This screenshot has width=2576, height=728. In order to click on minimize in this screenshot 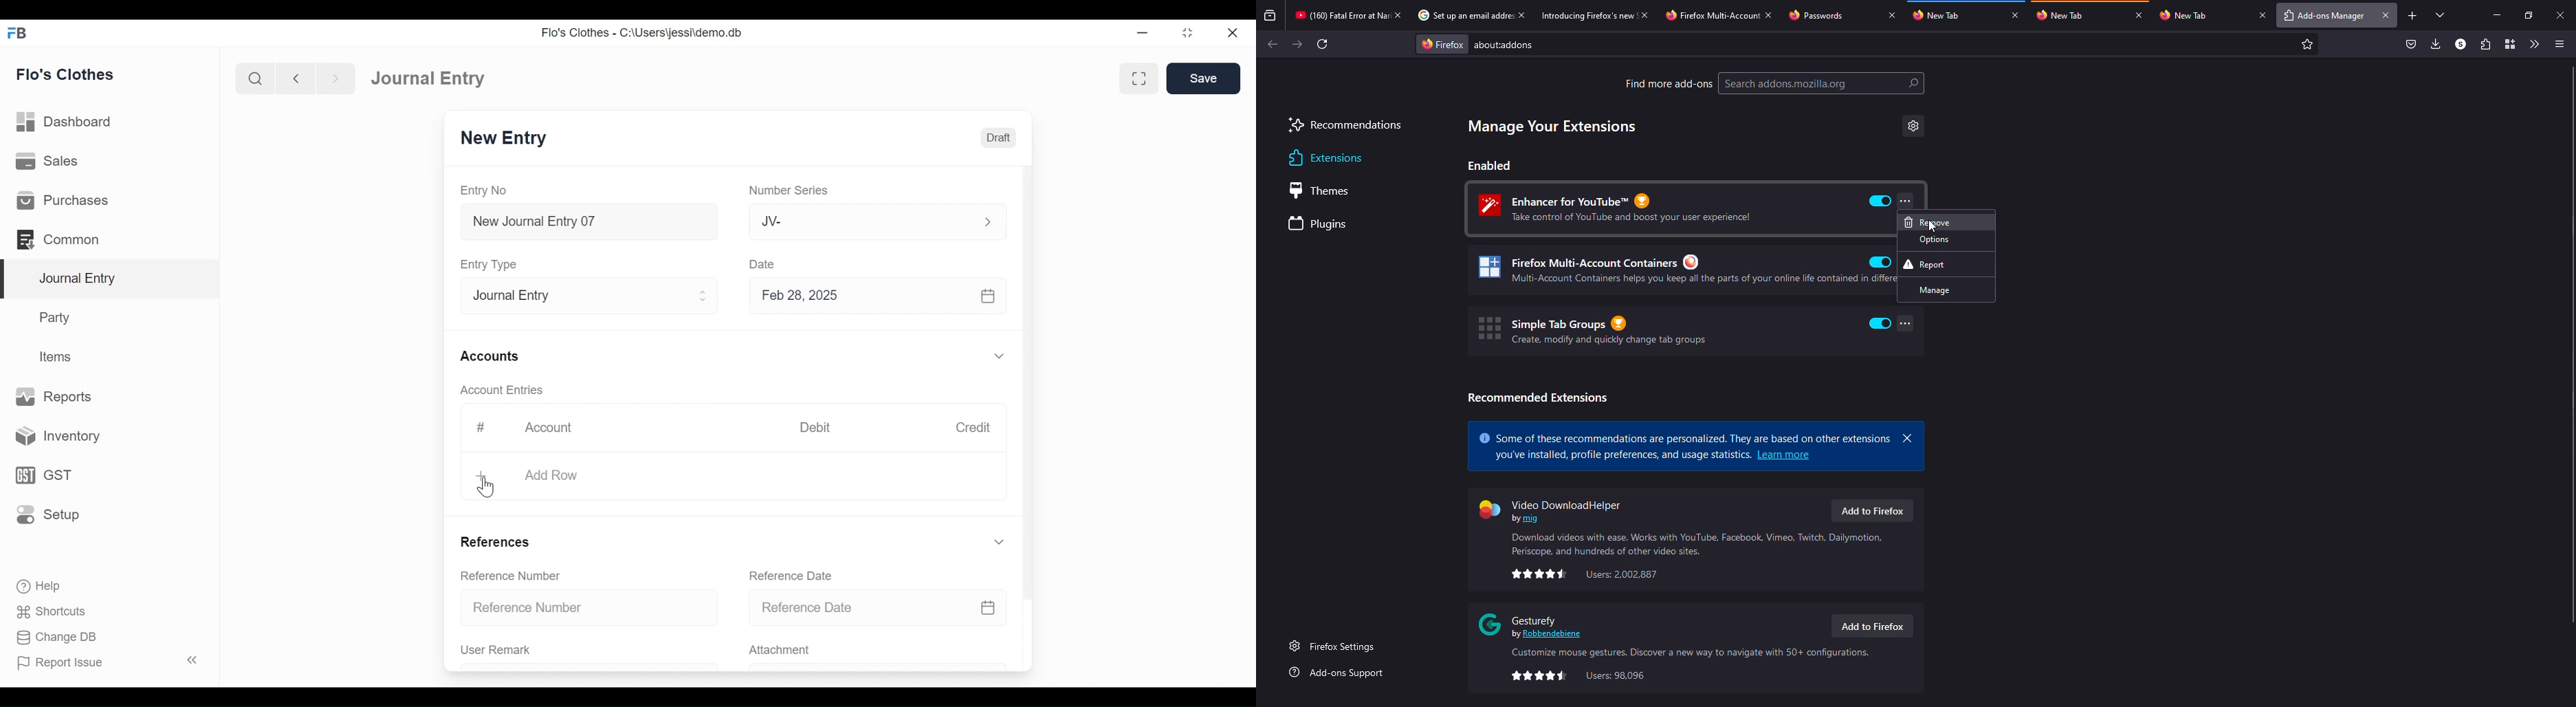, I will do `click(1143, 34)`.